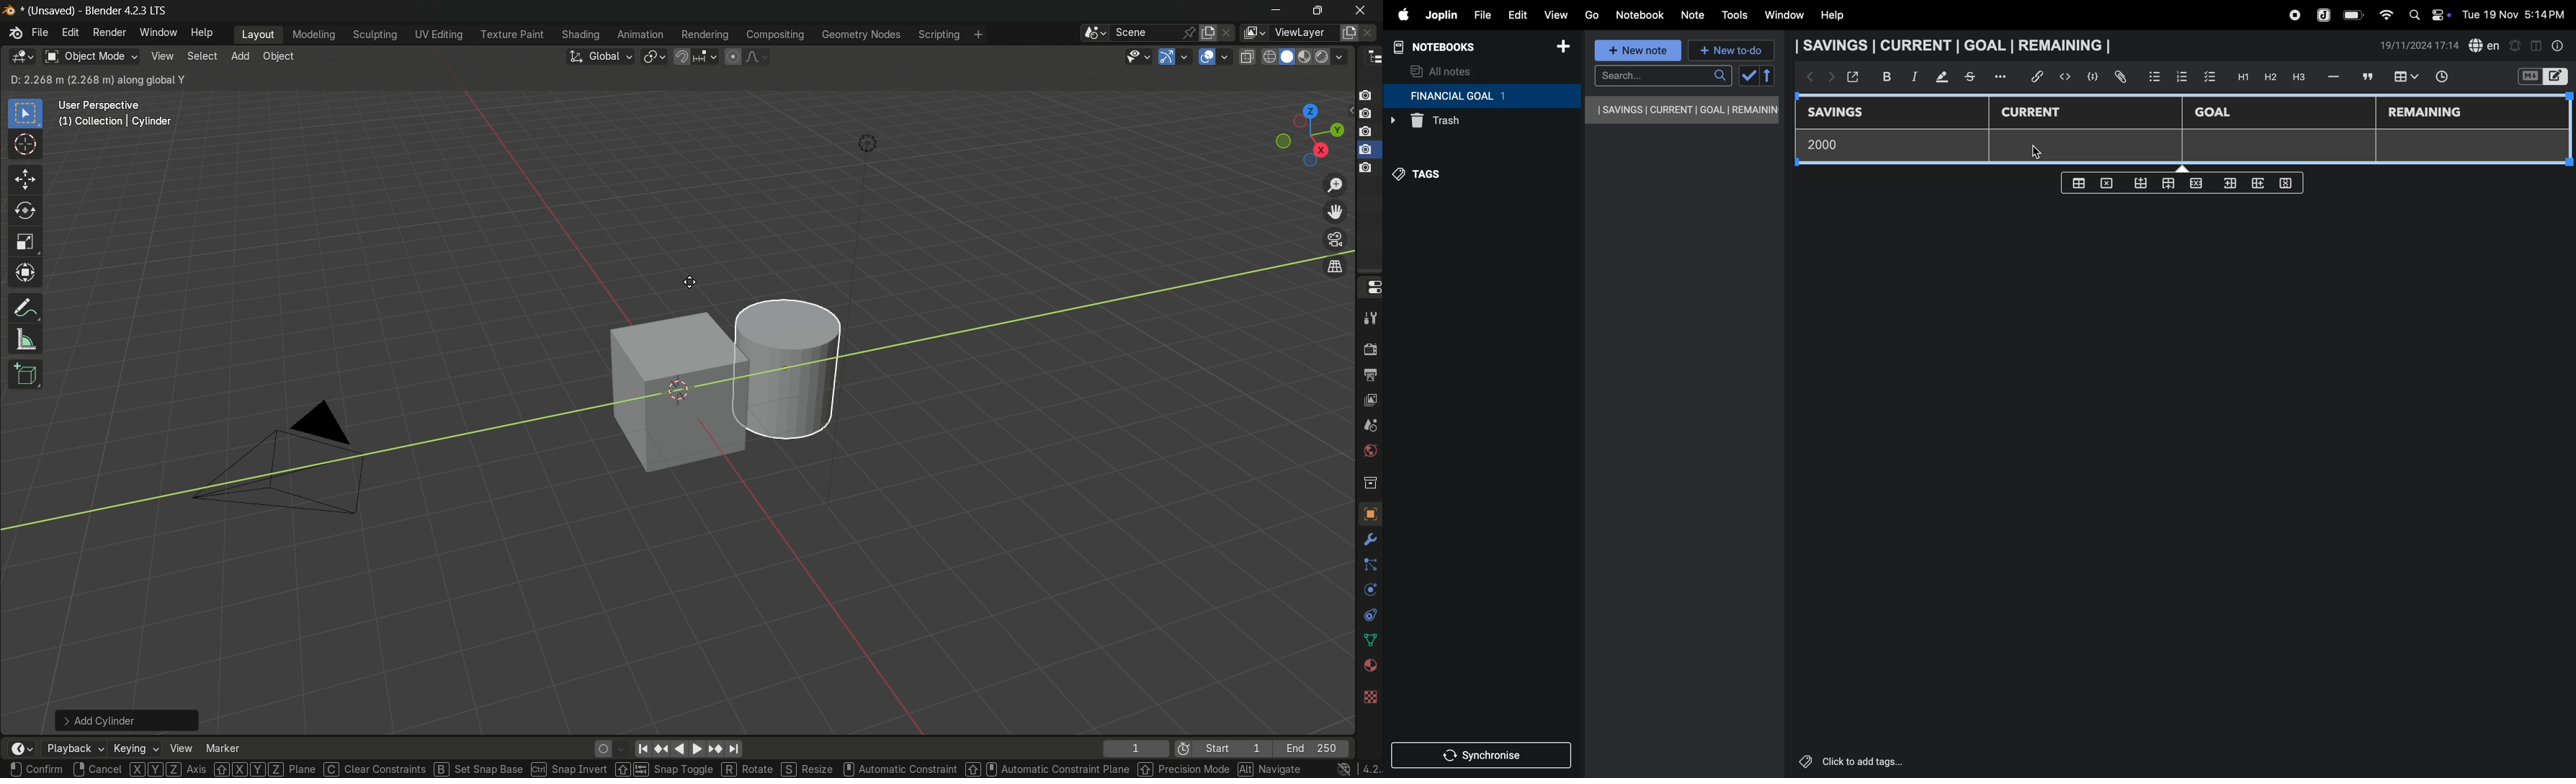 This screenshot has height=784, width=2576. What do you see at coordinates (25, 340) in the screenshot?
I see `measure` at bounding box center [25, 340].